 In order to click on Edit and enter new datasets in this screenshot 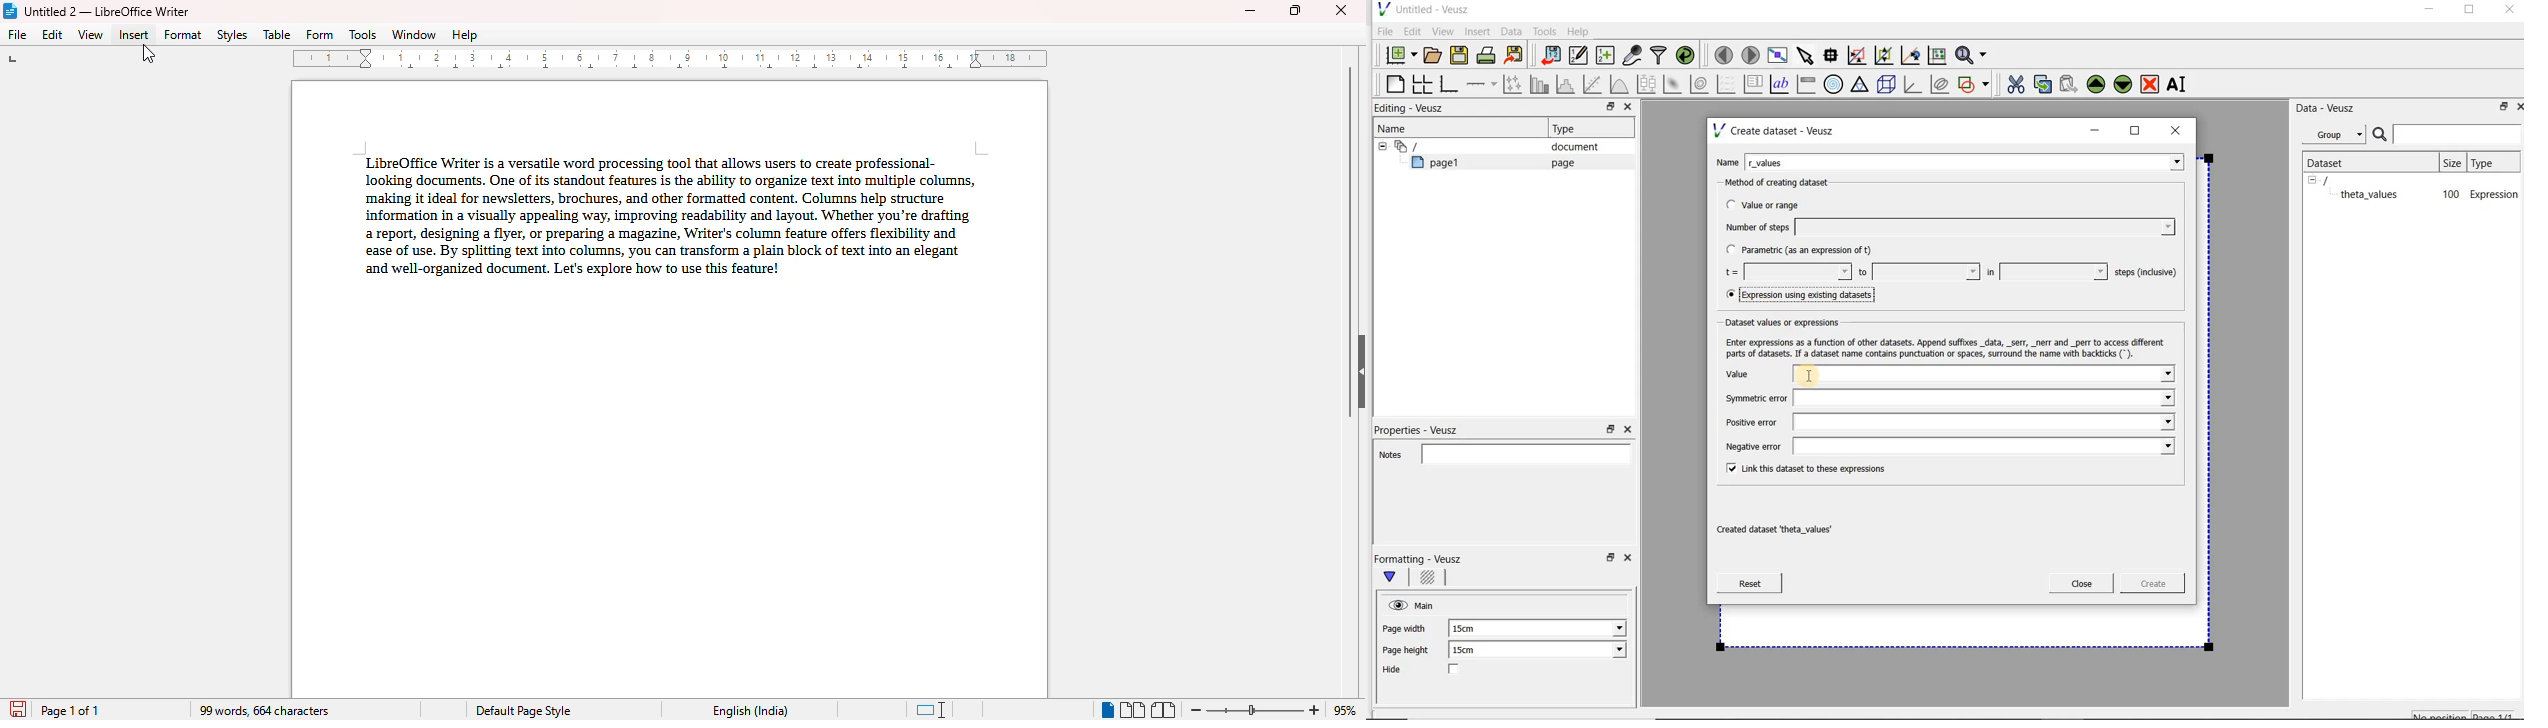, I will do `click(1579, 56)`.